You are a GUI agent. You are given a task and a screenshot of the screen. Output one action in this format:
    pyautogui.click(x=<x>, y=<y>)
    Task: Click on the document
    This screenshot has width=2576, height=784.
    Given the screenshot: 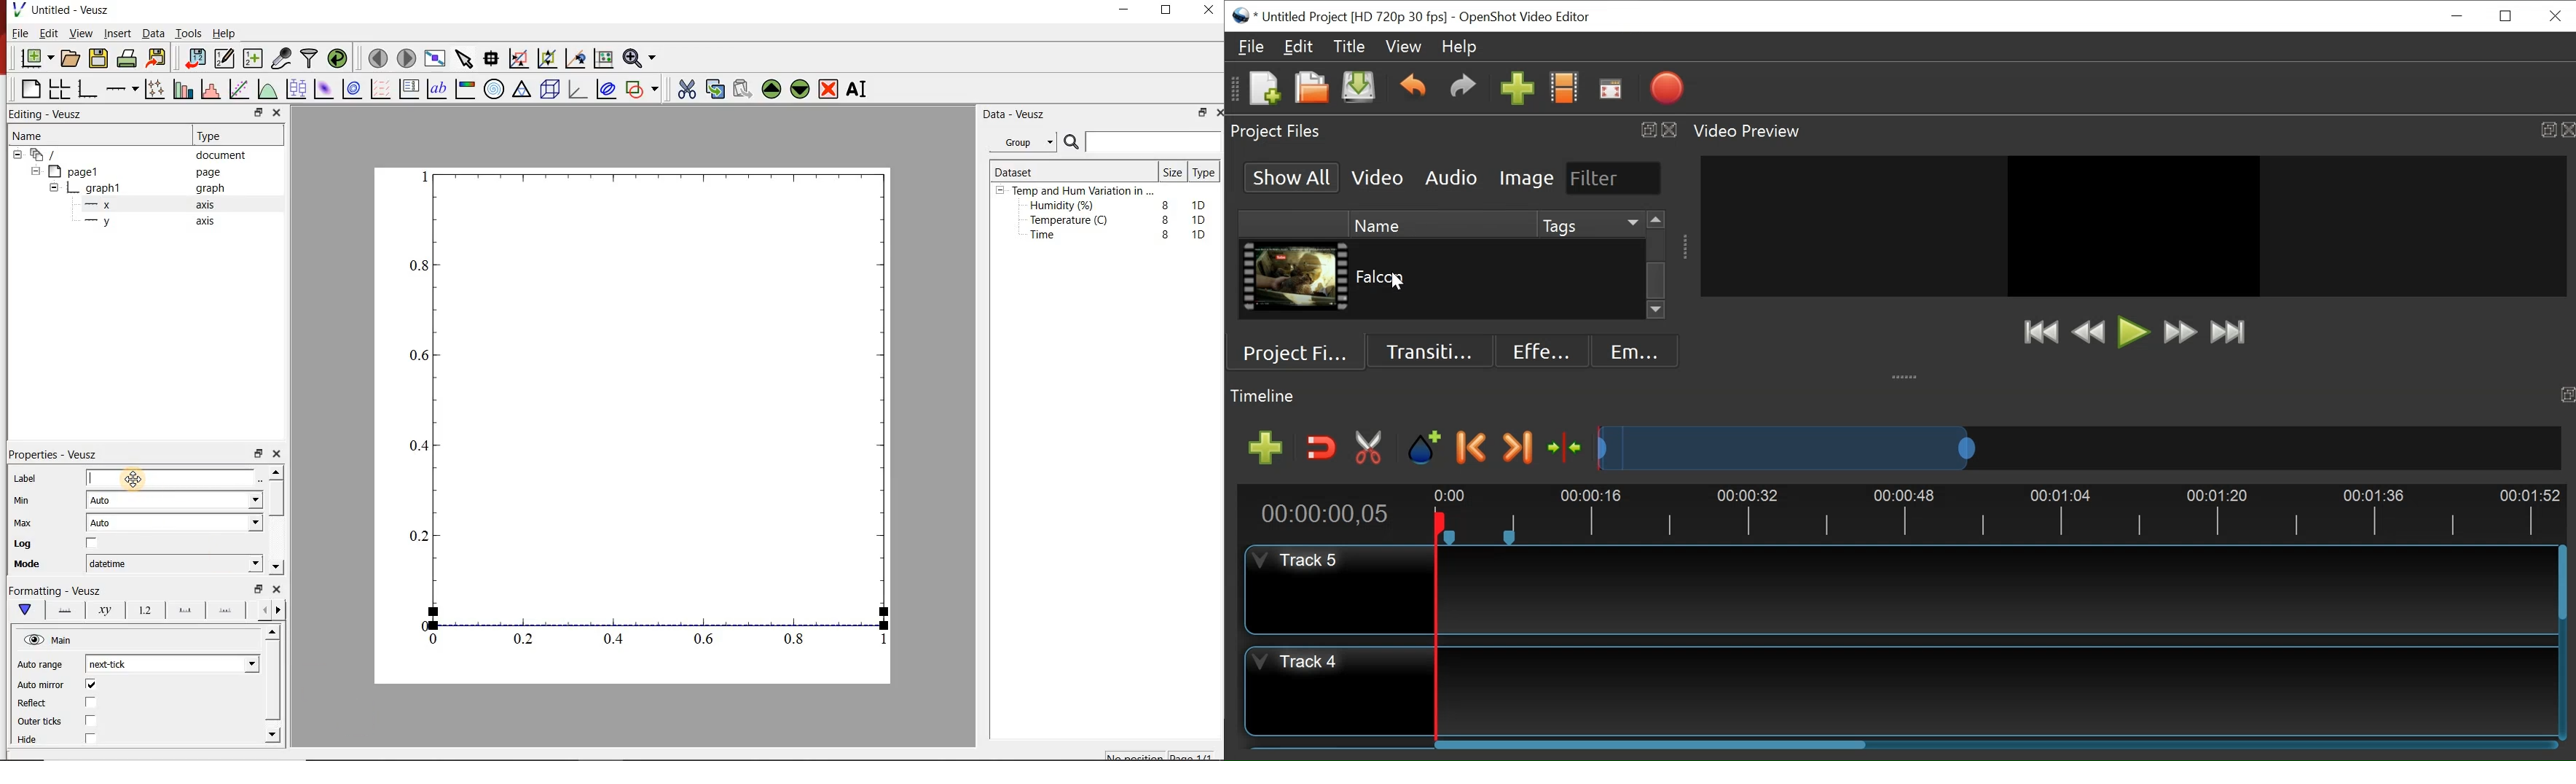 What is the action you would take?
    pyautogui.click(x=226, y=155)
    